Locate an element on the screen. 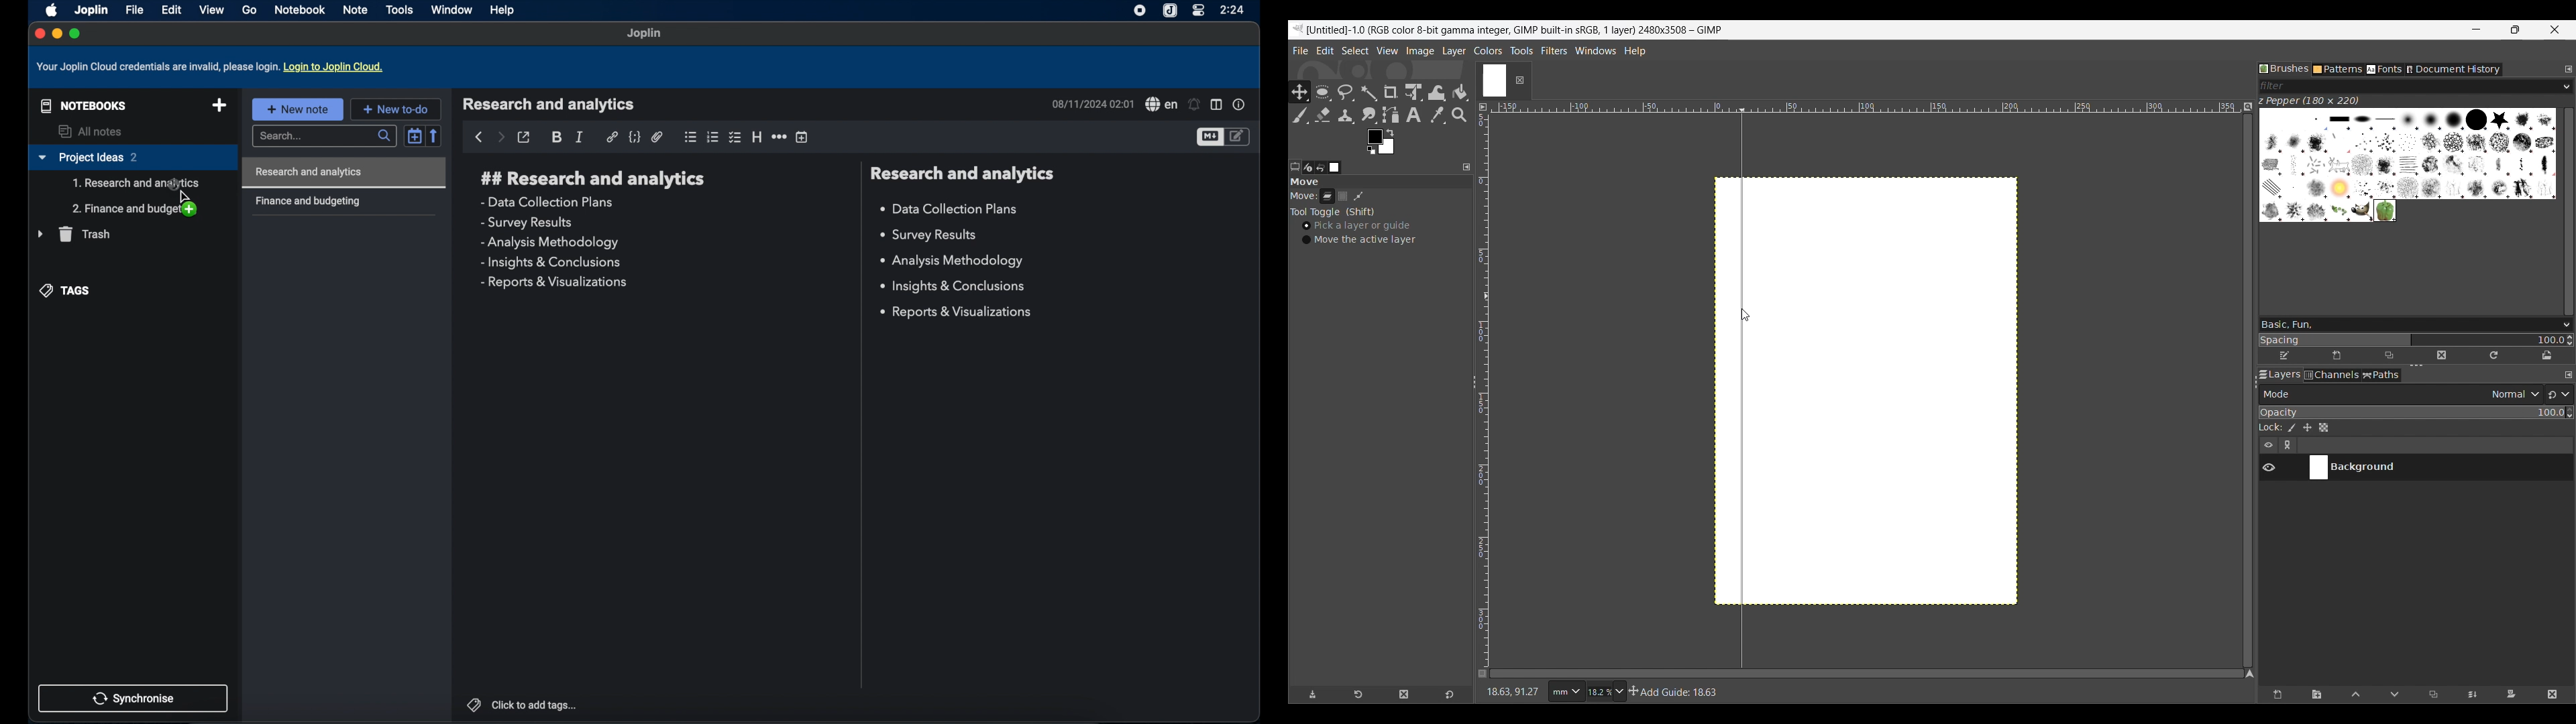 Image resolution: width=2576 pixels, height=728 pixels. spell check is located at coordinates (1161, 105).